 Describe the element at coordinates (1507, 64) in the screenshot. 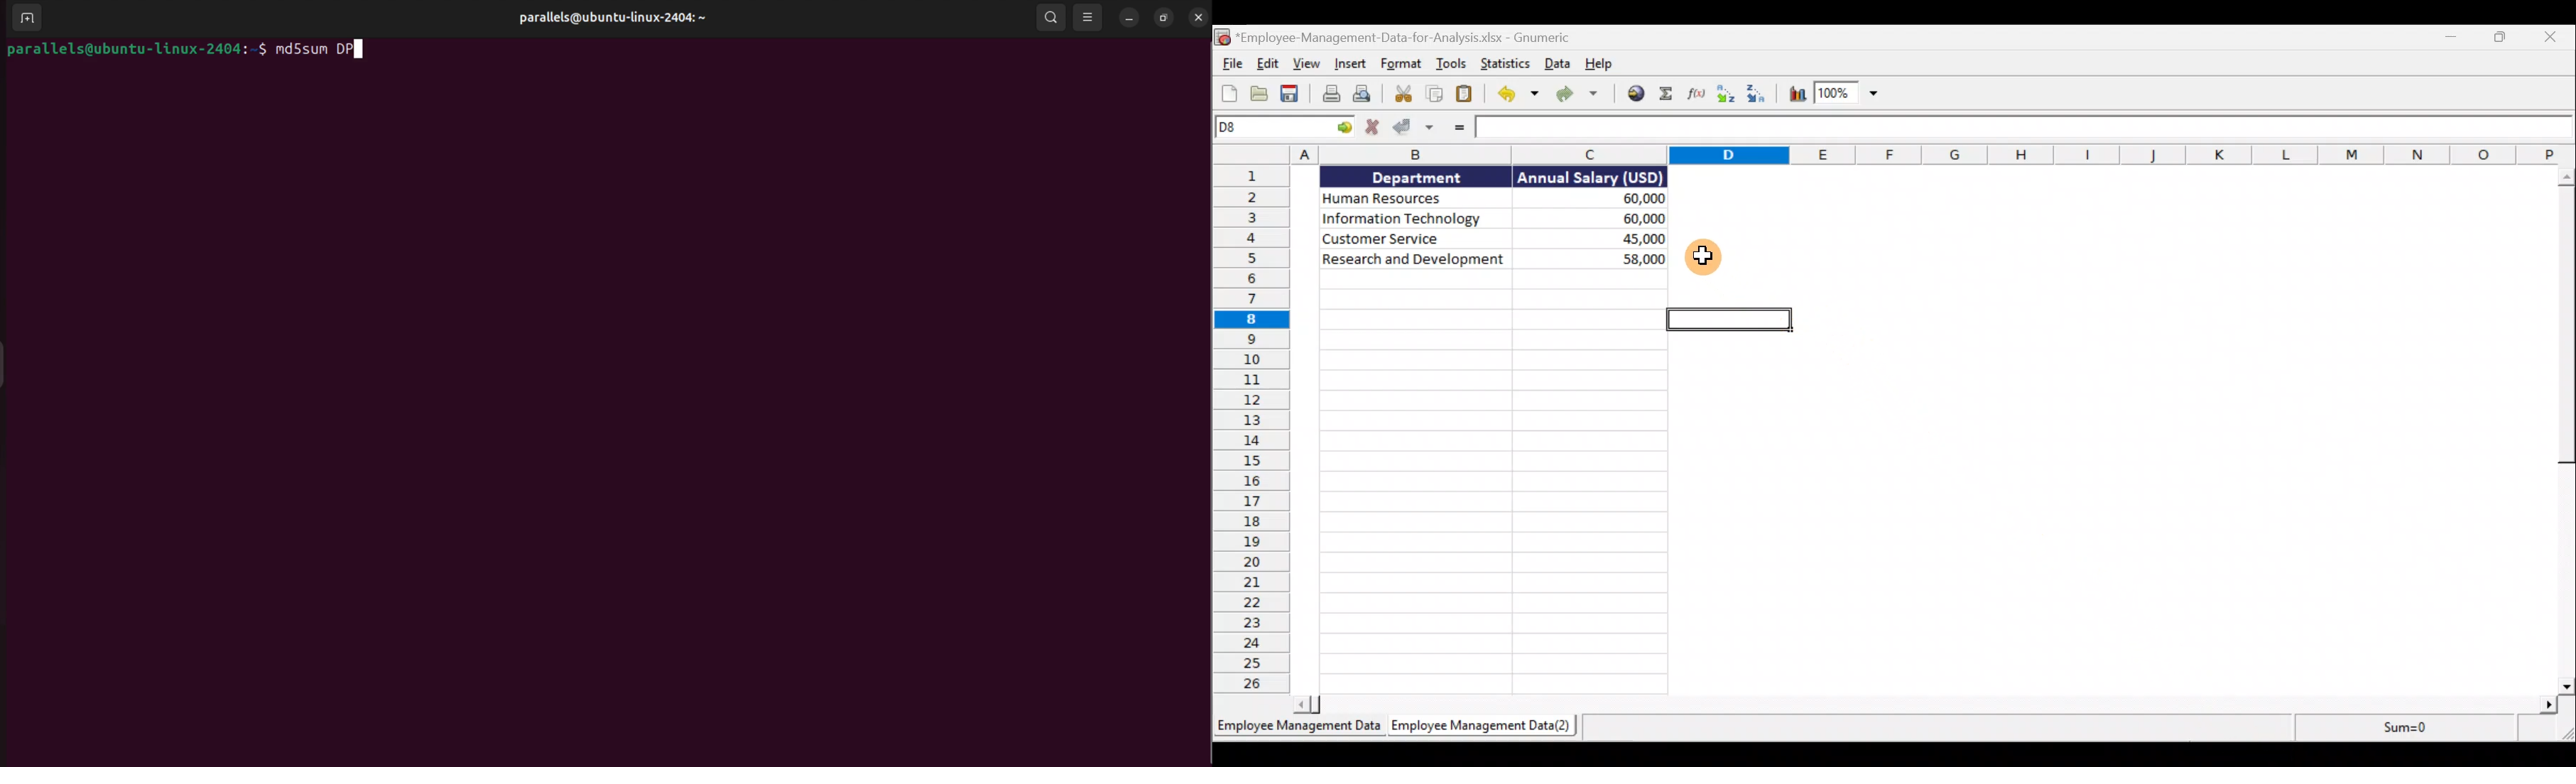

I see `Statistics` at that location.